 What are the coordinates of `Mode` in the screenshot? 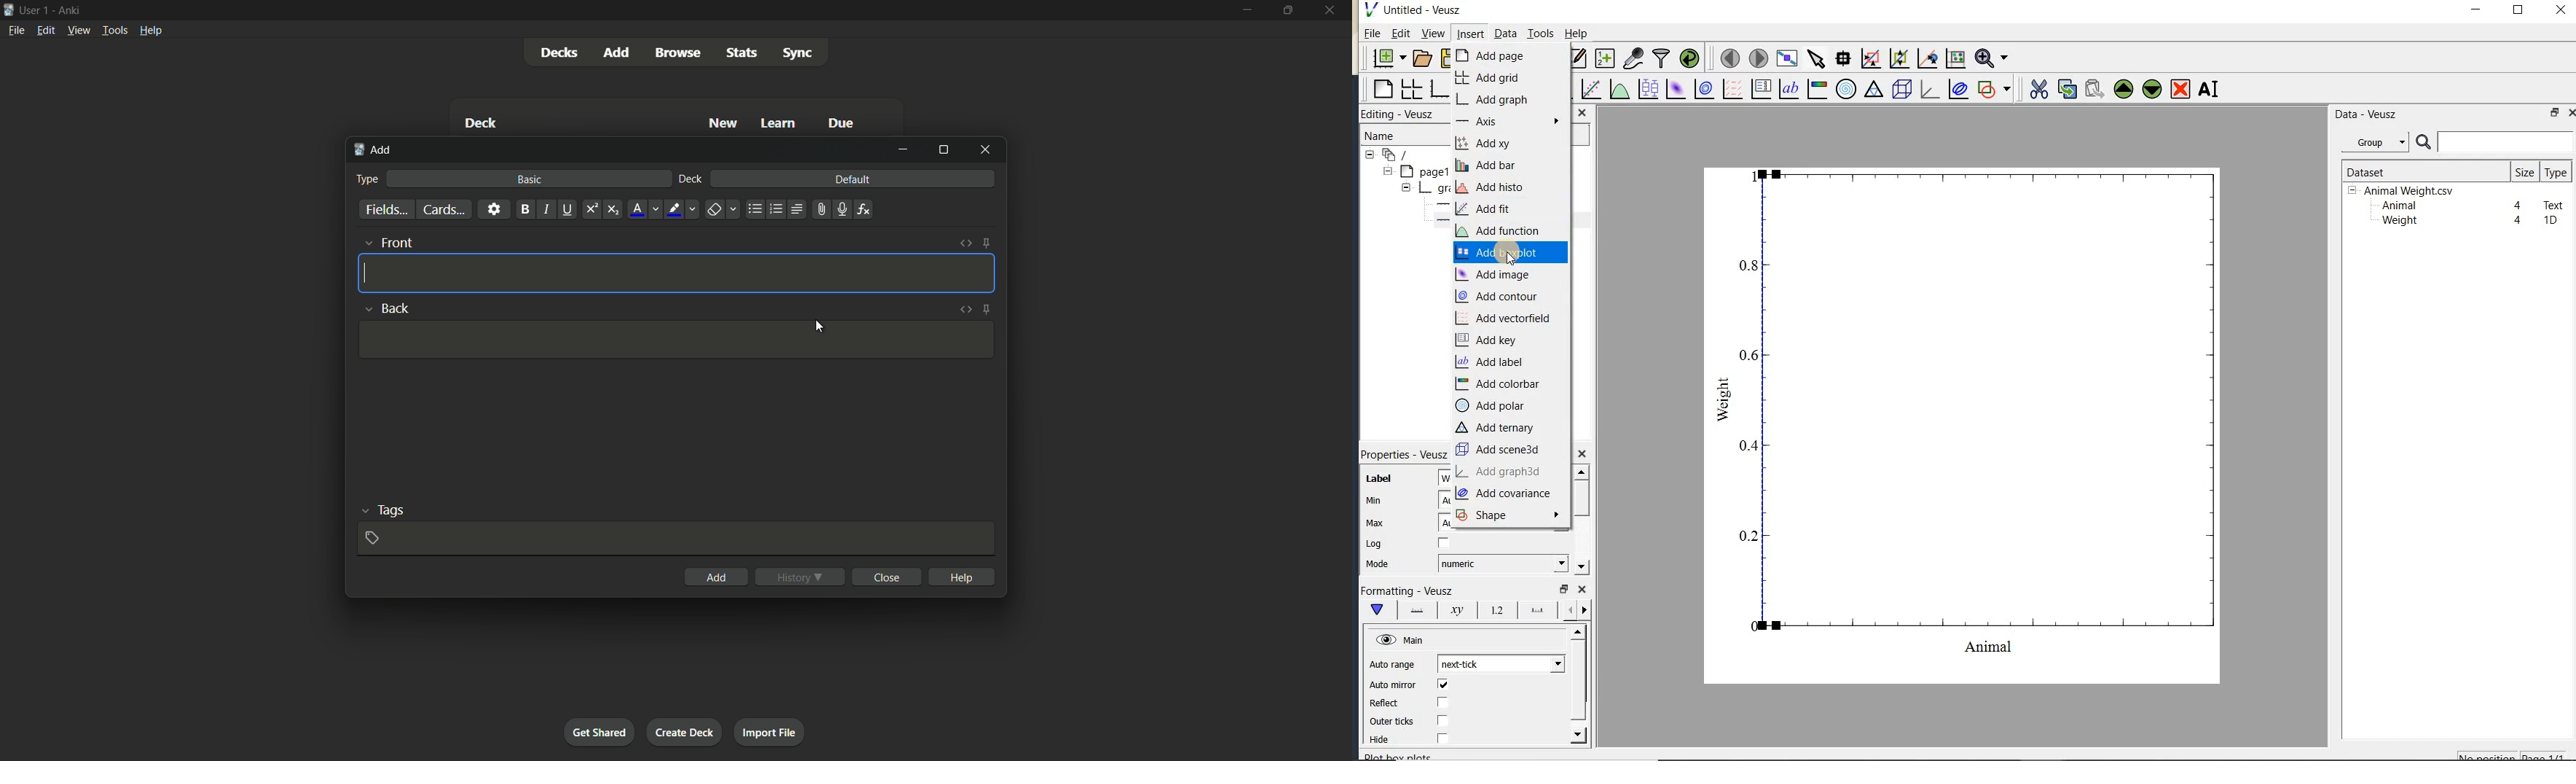 It's located at (1377, 565).